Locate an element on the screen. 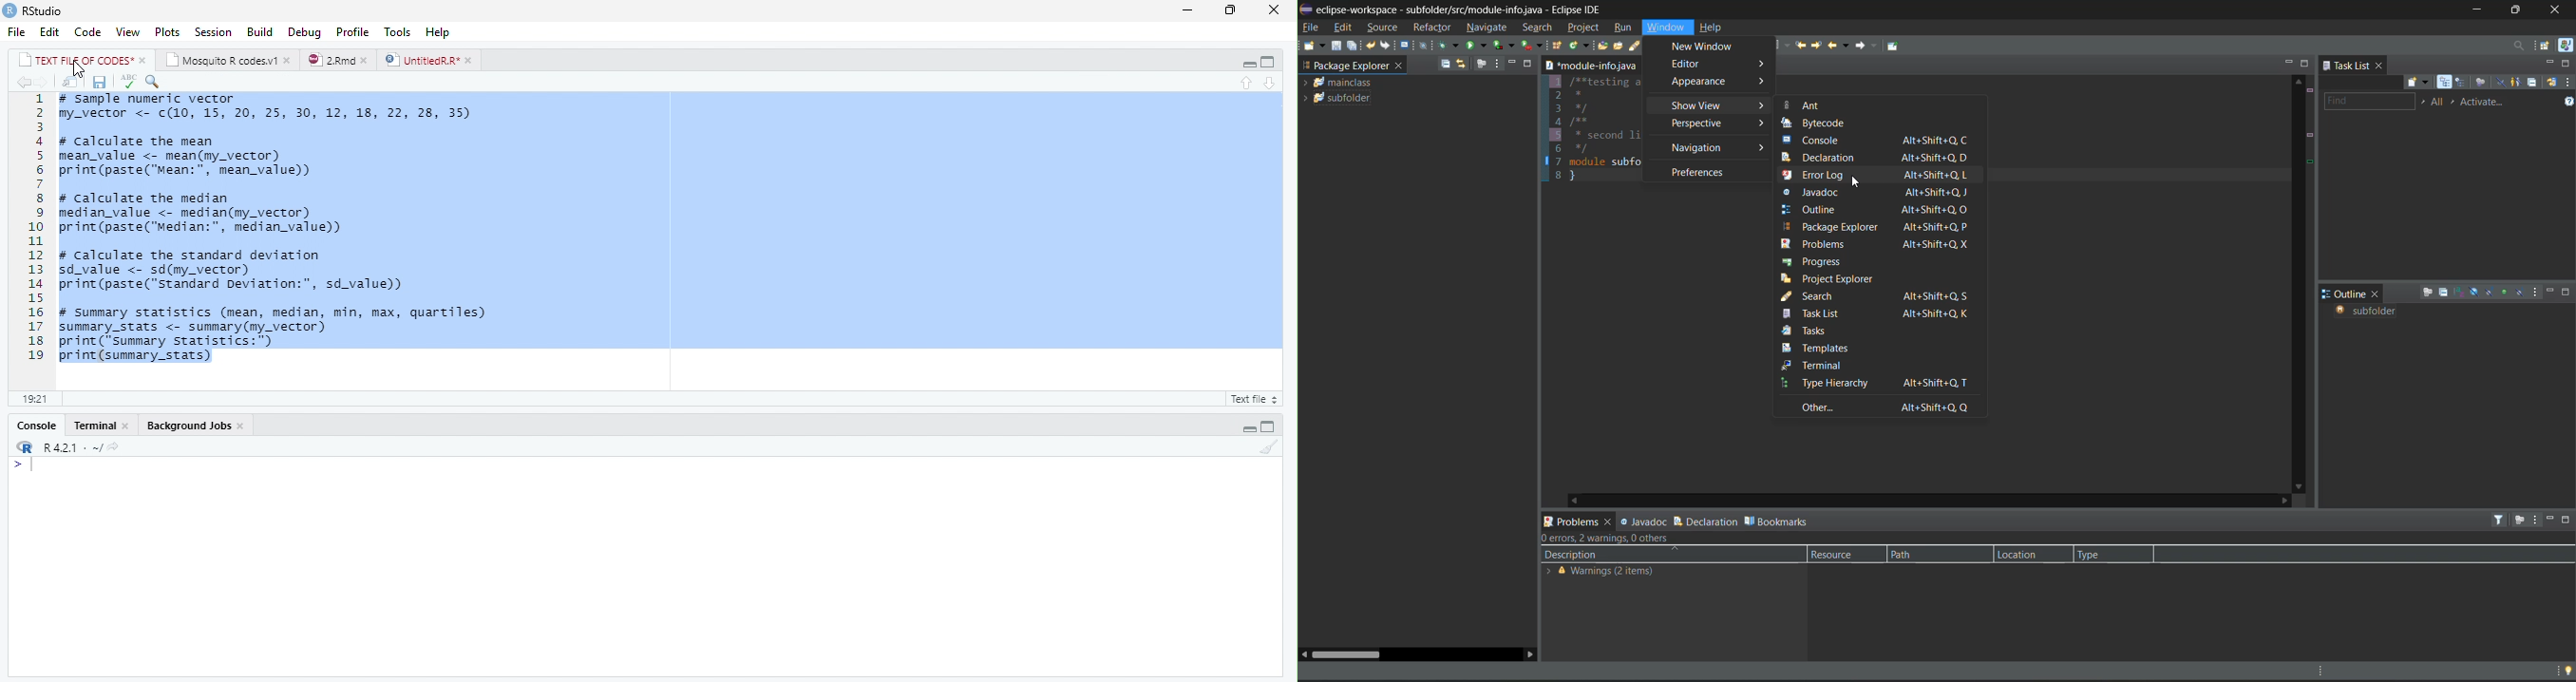  maximize is located at coordinates (1268, 63).